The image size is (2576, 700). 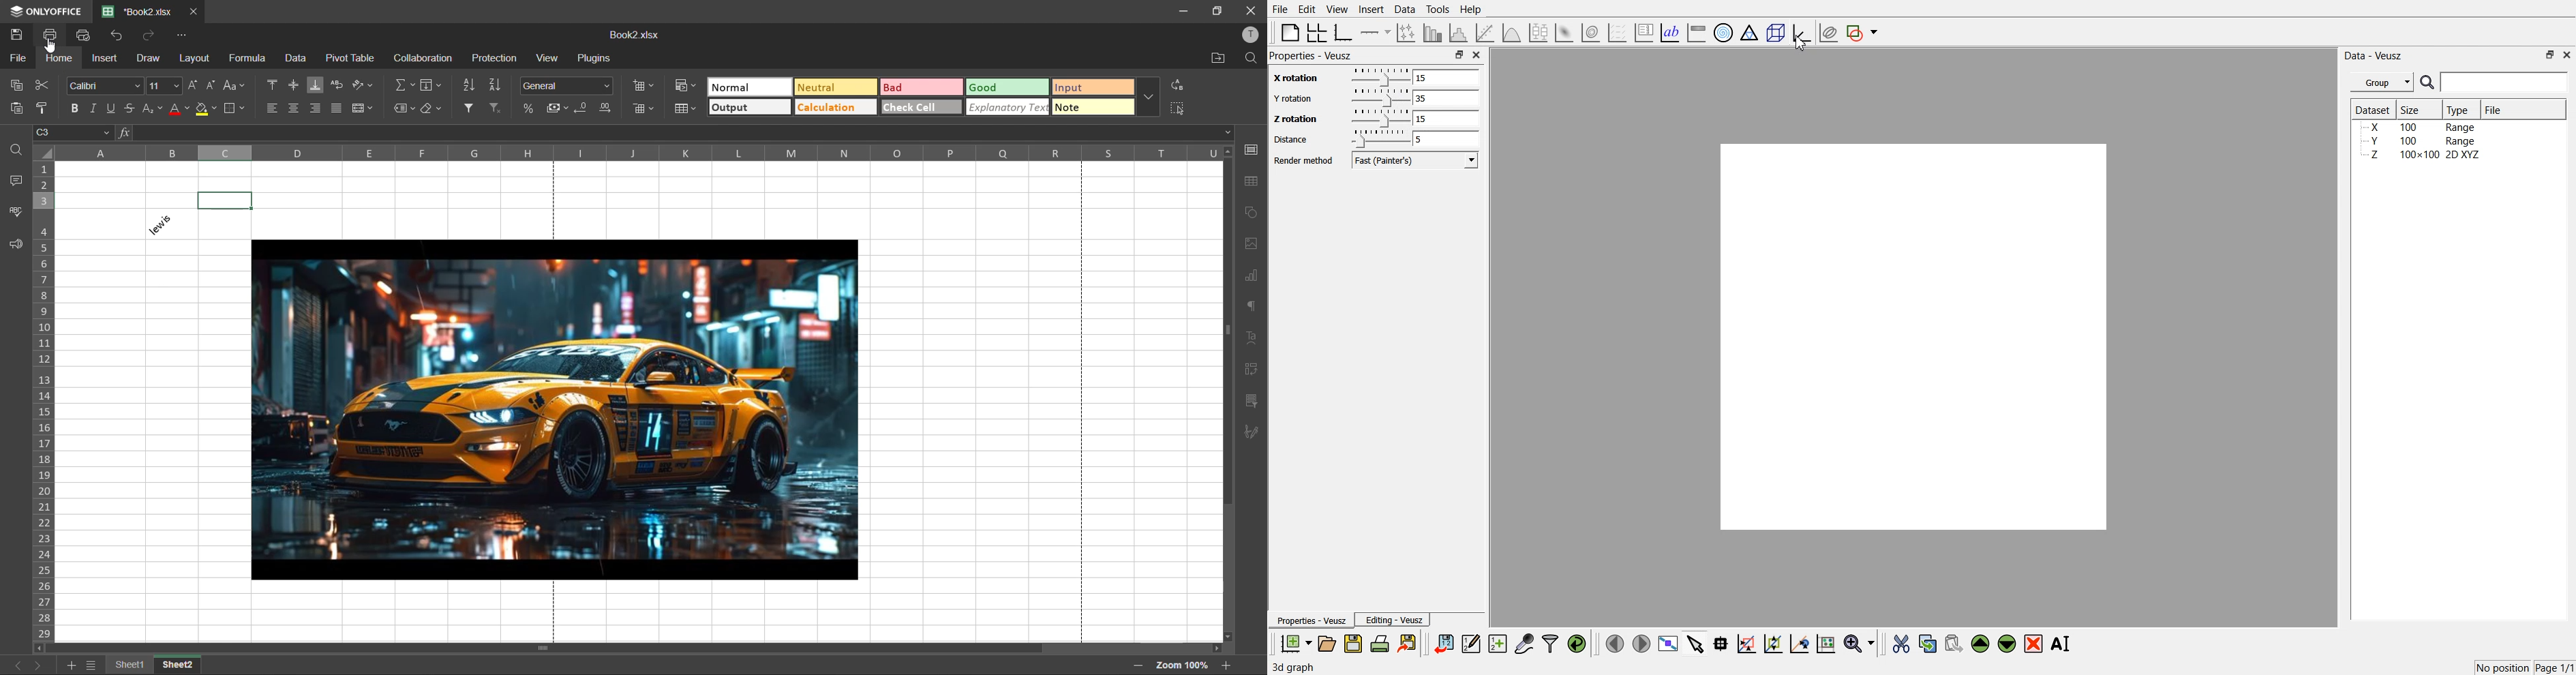 I want to click on 3D Graph, so click(x=1802, y=33).